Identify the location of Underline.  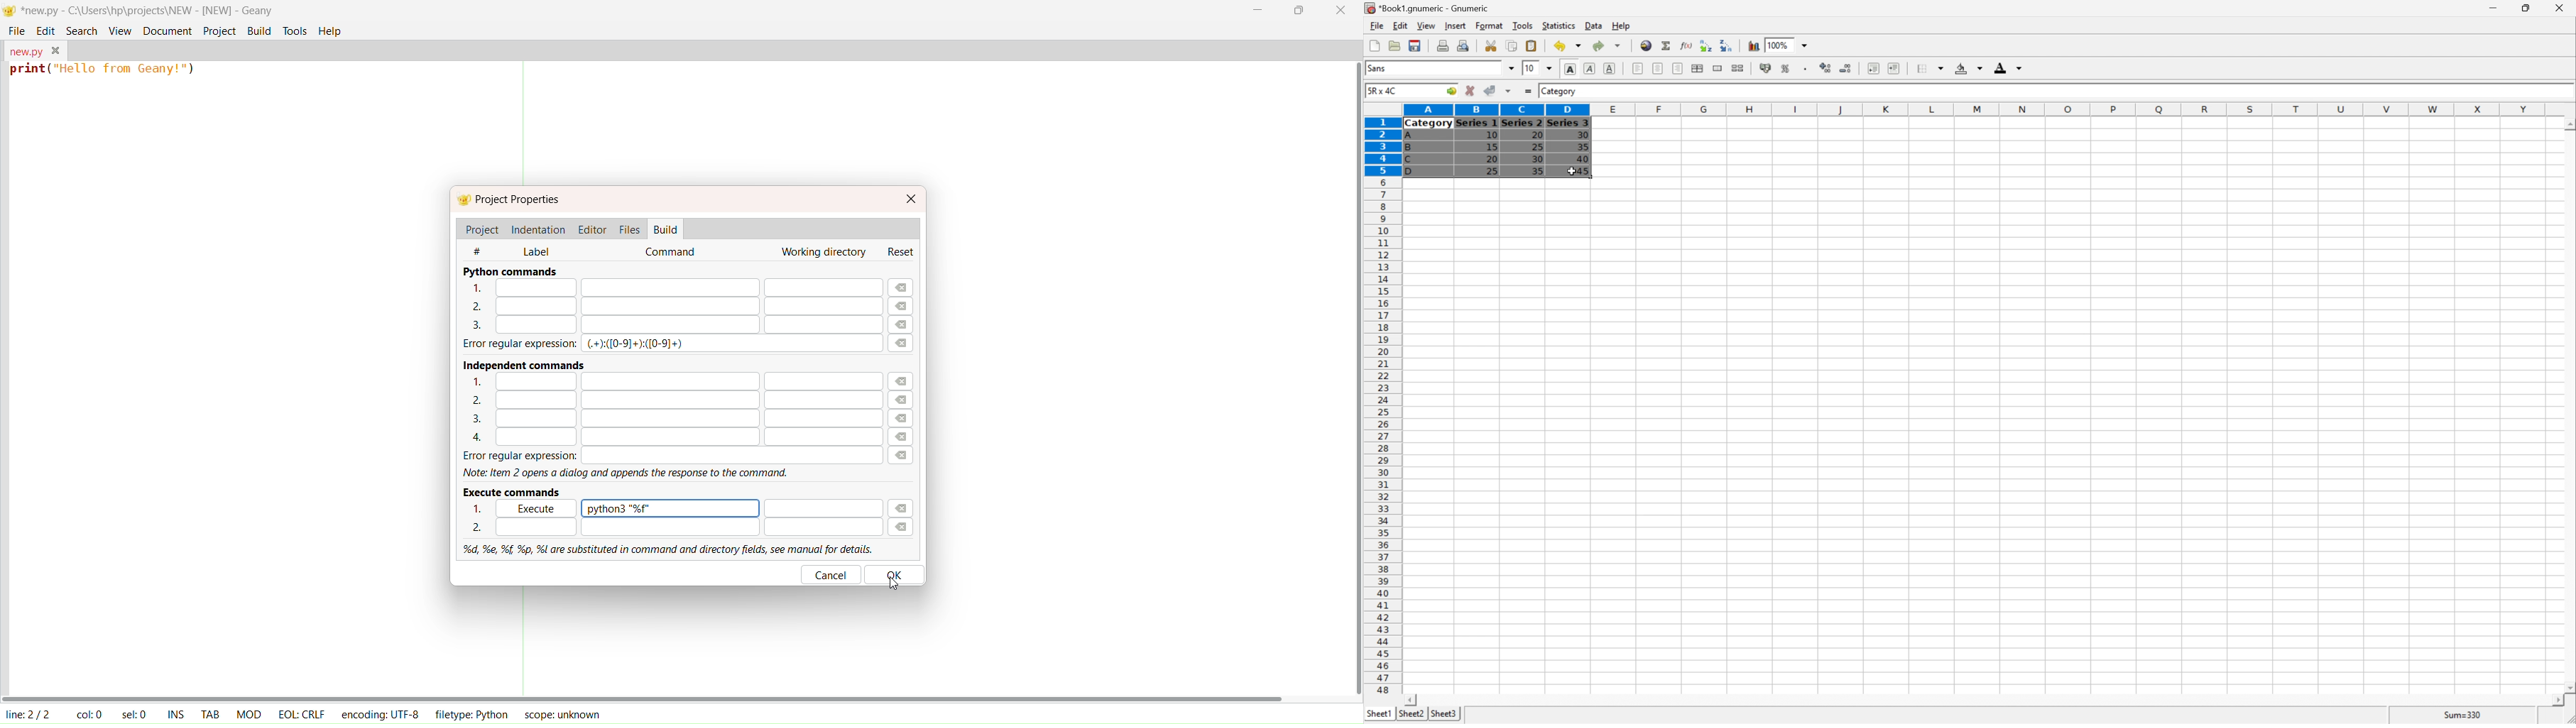
(1610, 67).